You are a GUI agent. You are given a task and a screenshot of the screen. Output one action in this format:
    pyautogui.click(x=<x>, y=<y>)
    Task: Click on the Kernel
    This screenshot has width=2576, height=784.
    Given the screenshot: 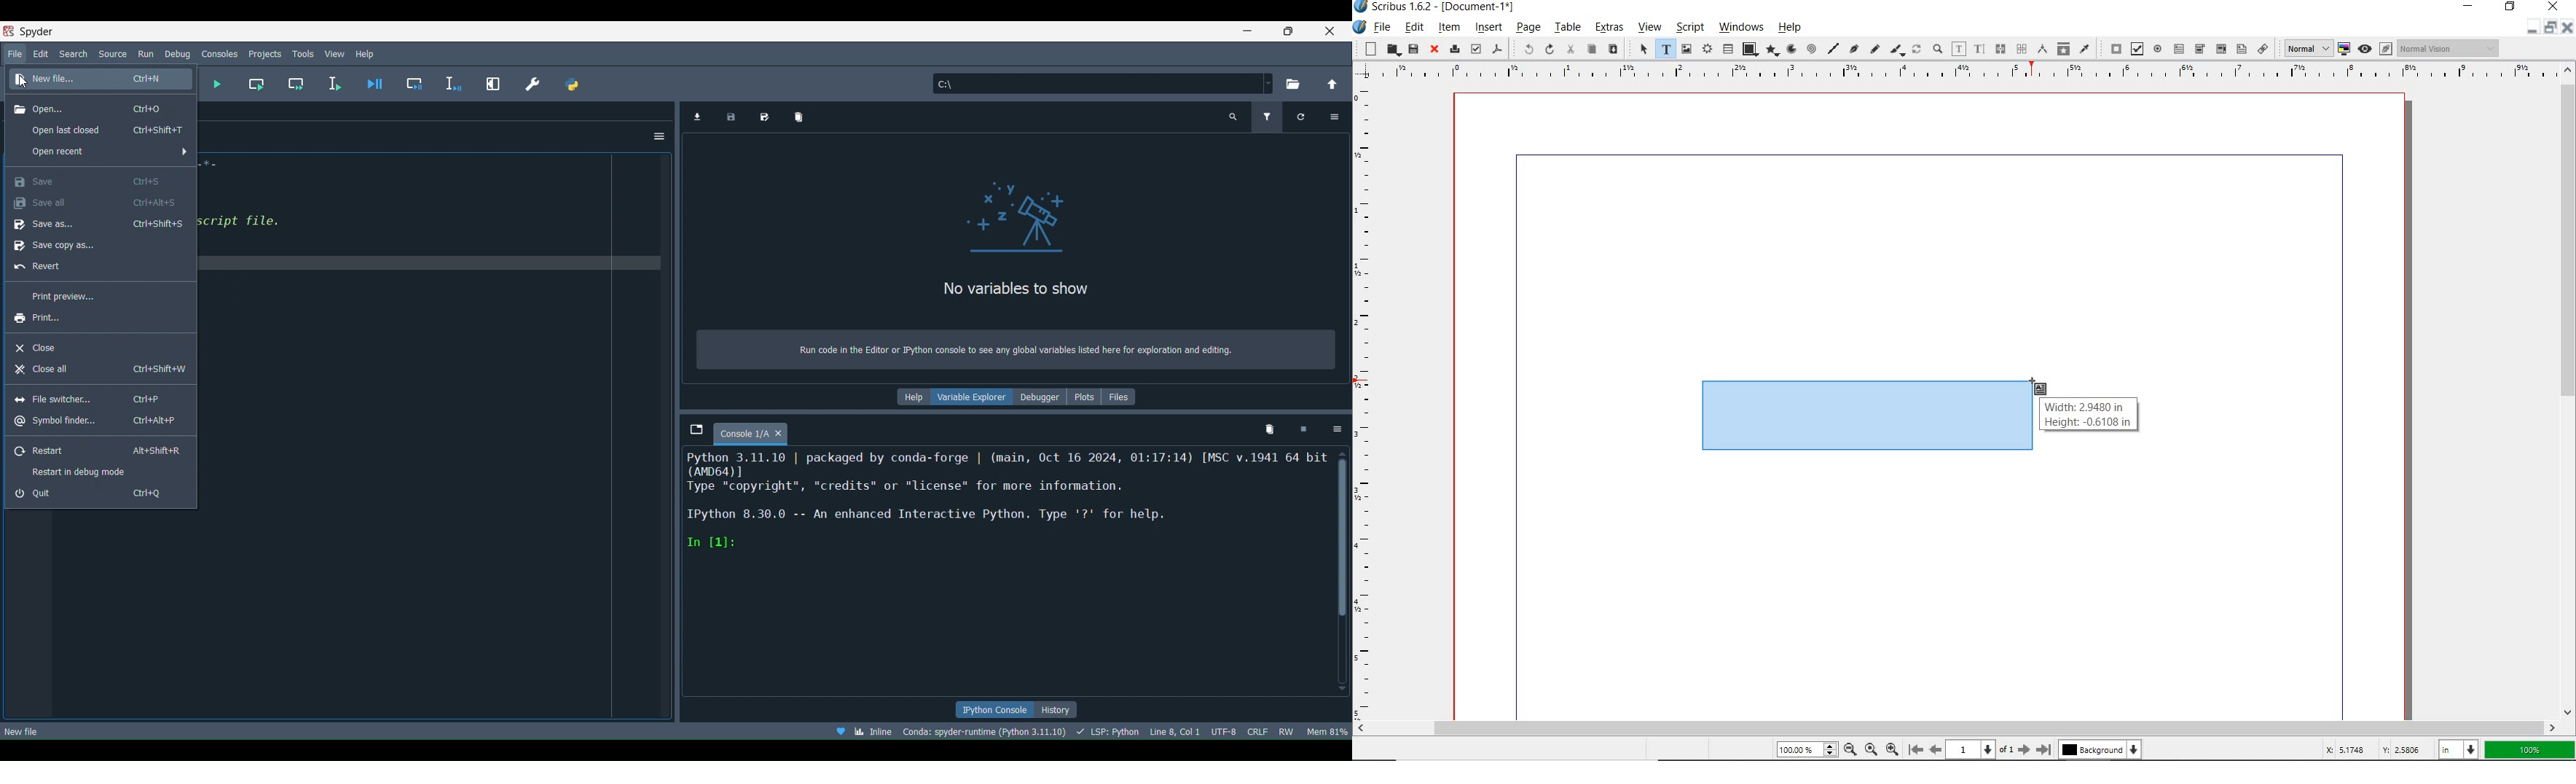 What is the action you would take?
    pyautogui.click(x=1009, y=505)
    